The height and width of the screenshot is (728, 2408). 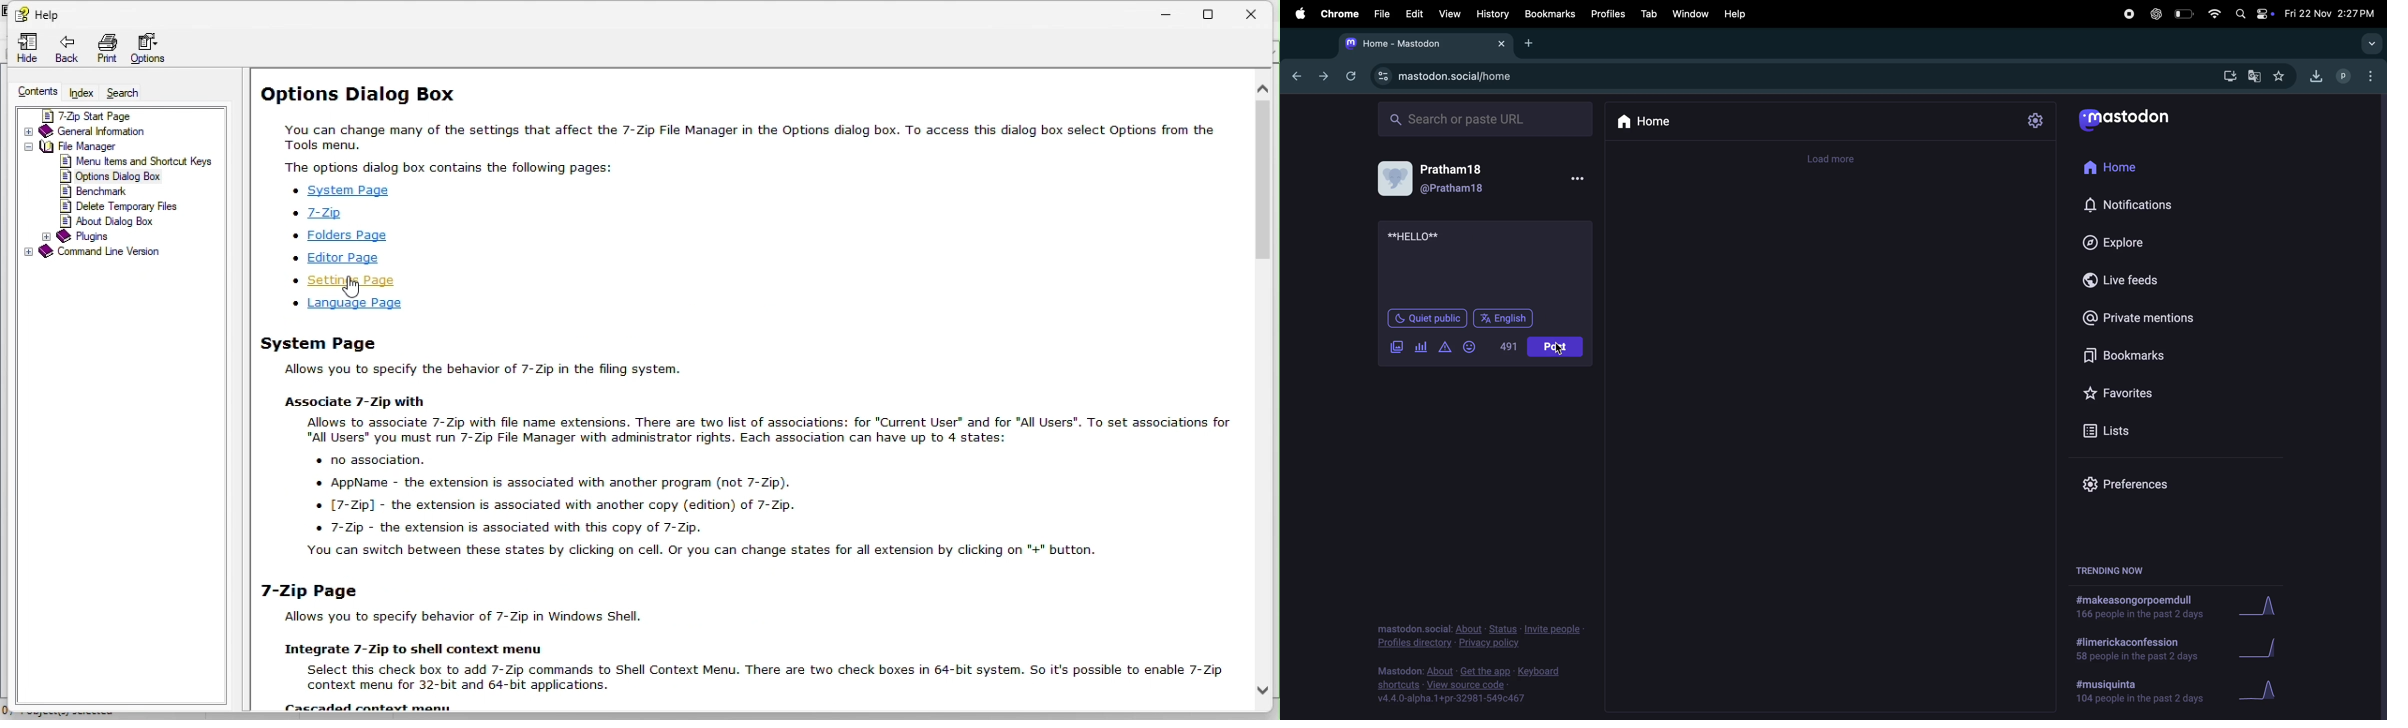 I want to click on Hide, so click(x=27, y=49).